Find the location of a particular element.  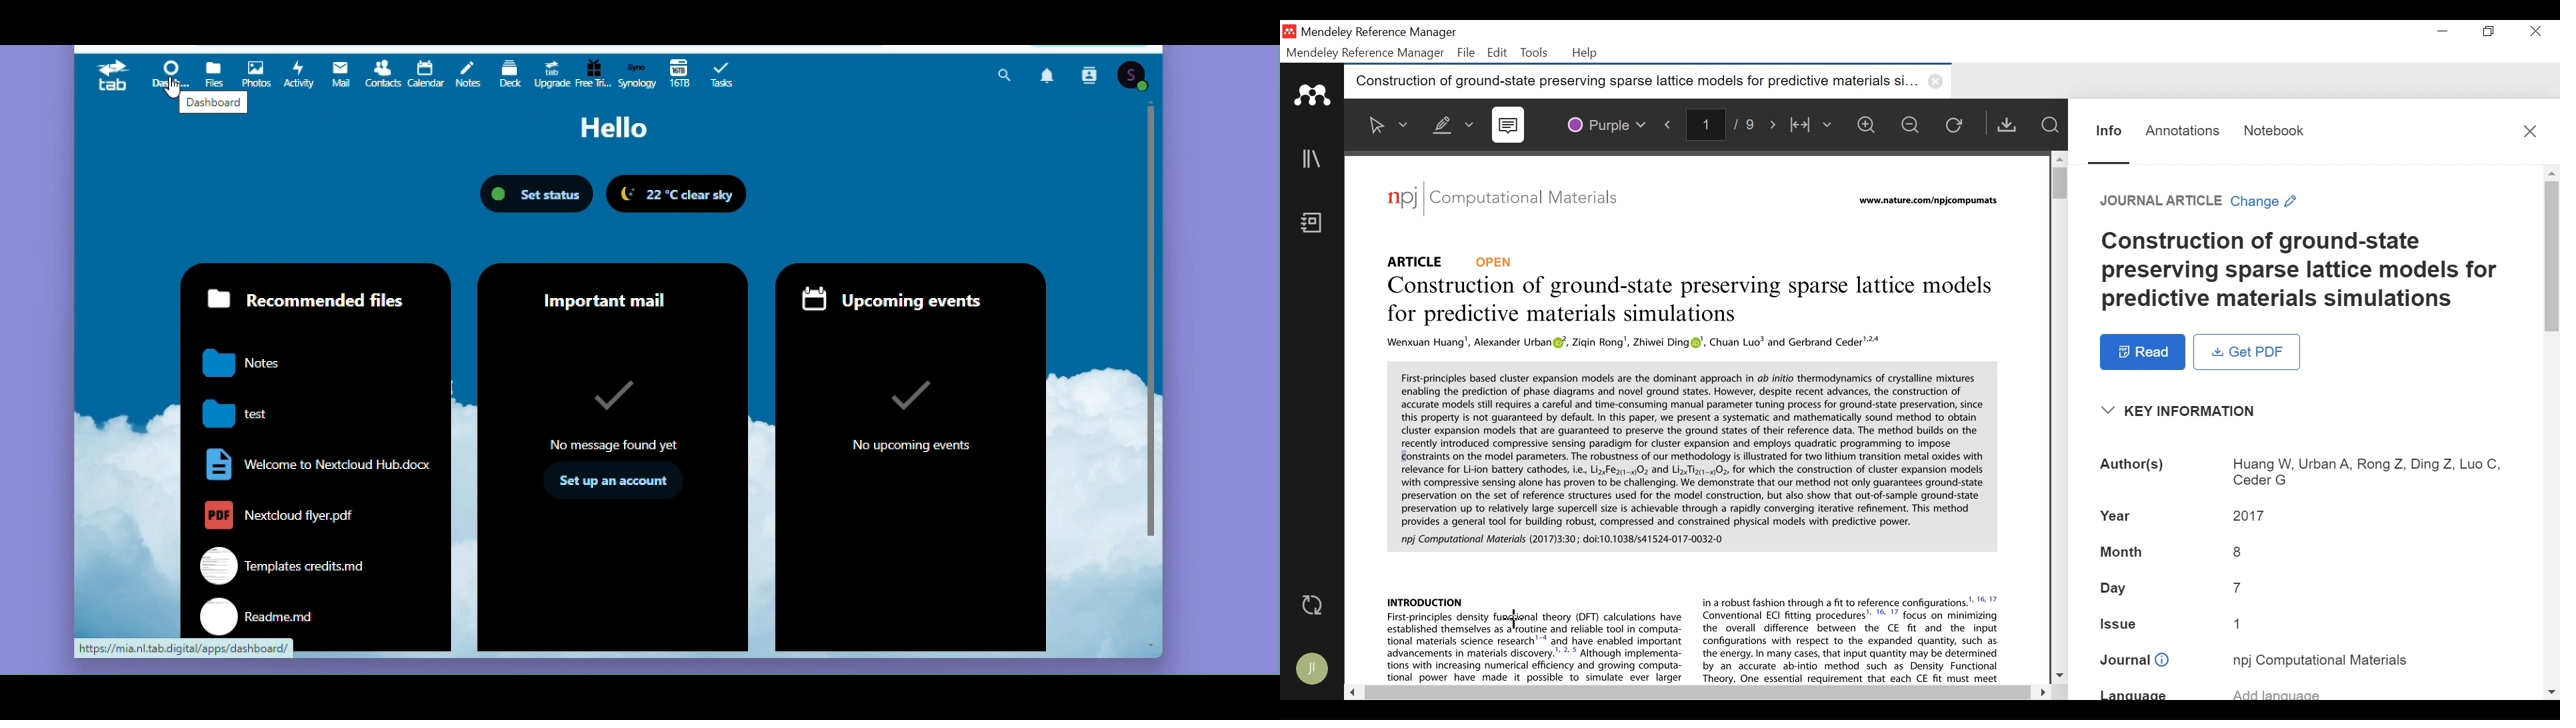

Mendeley Desktop Icon is located at coordinates (1289, 32).